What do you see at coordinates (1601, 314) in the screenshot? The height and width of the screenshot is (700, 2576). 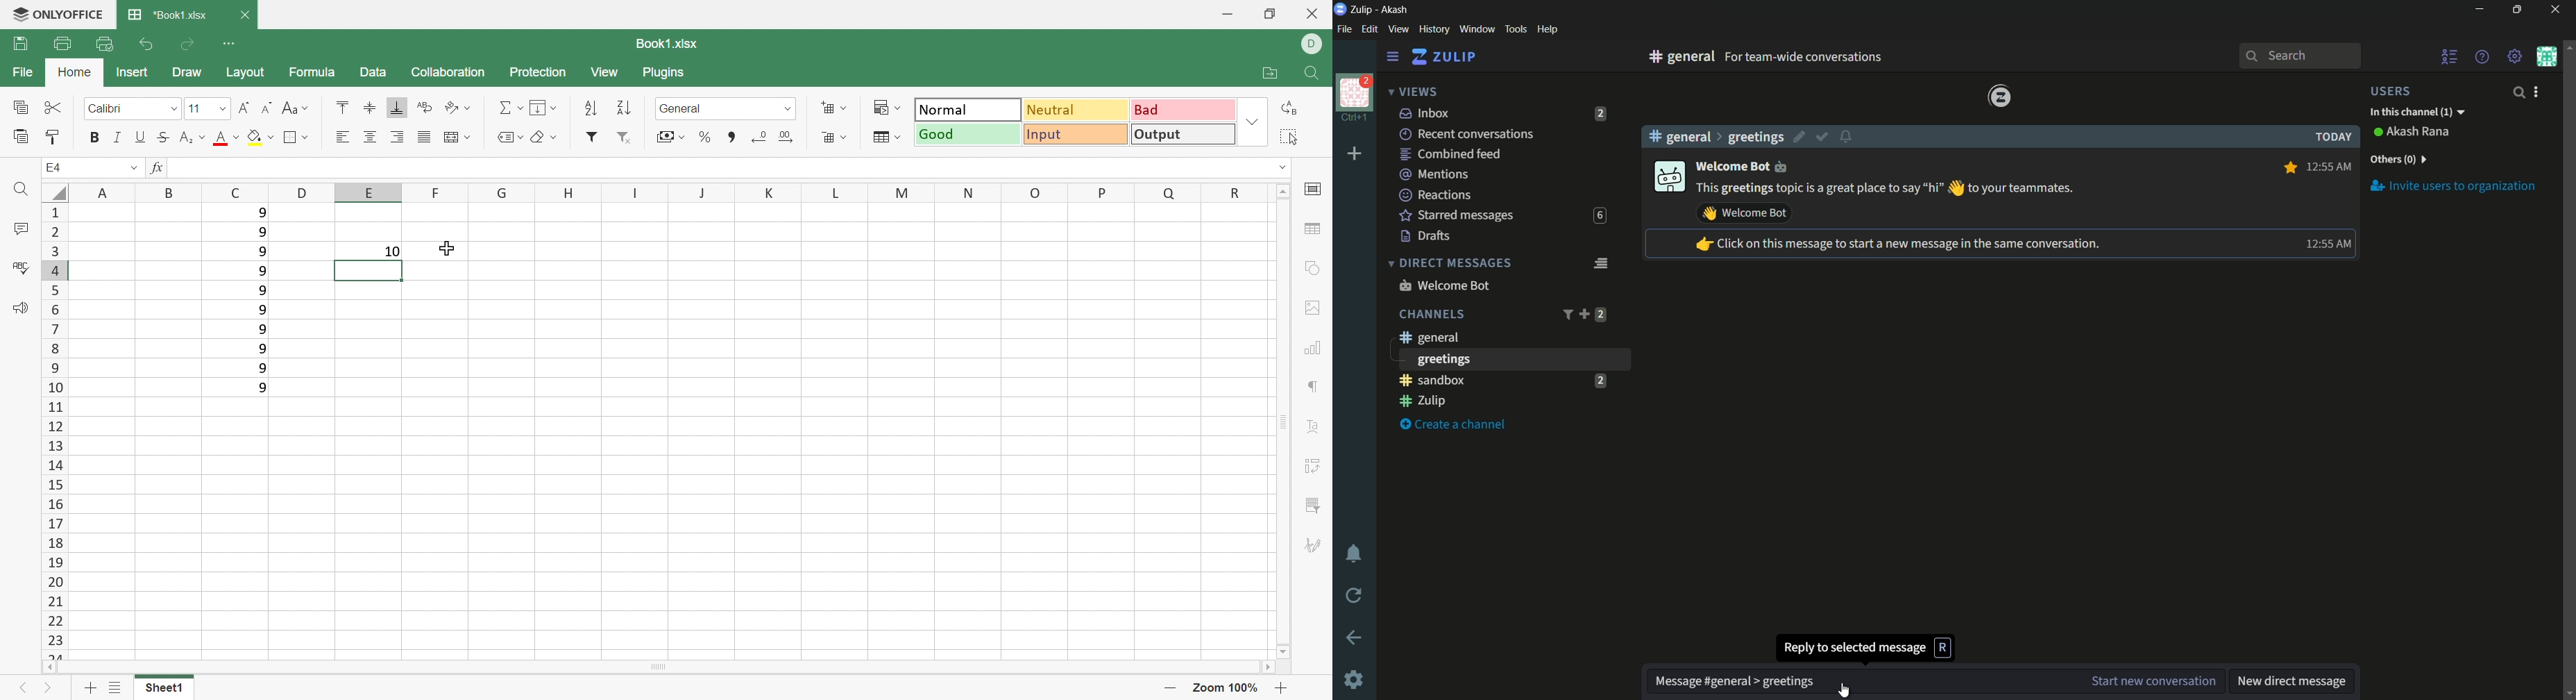 I see `2 unread messages` at bounding box center [1601, 314].